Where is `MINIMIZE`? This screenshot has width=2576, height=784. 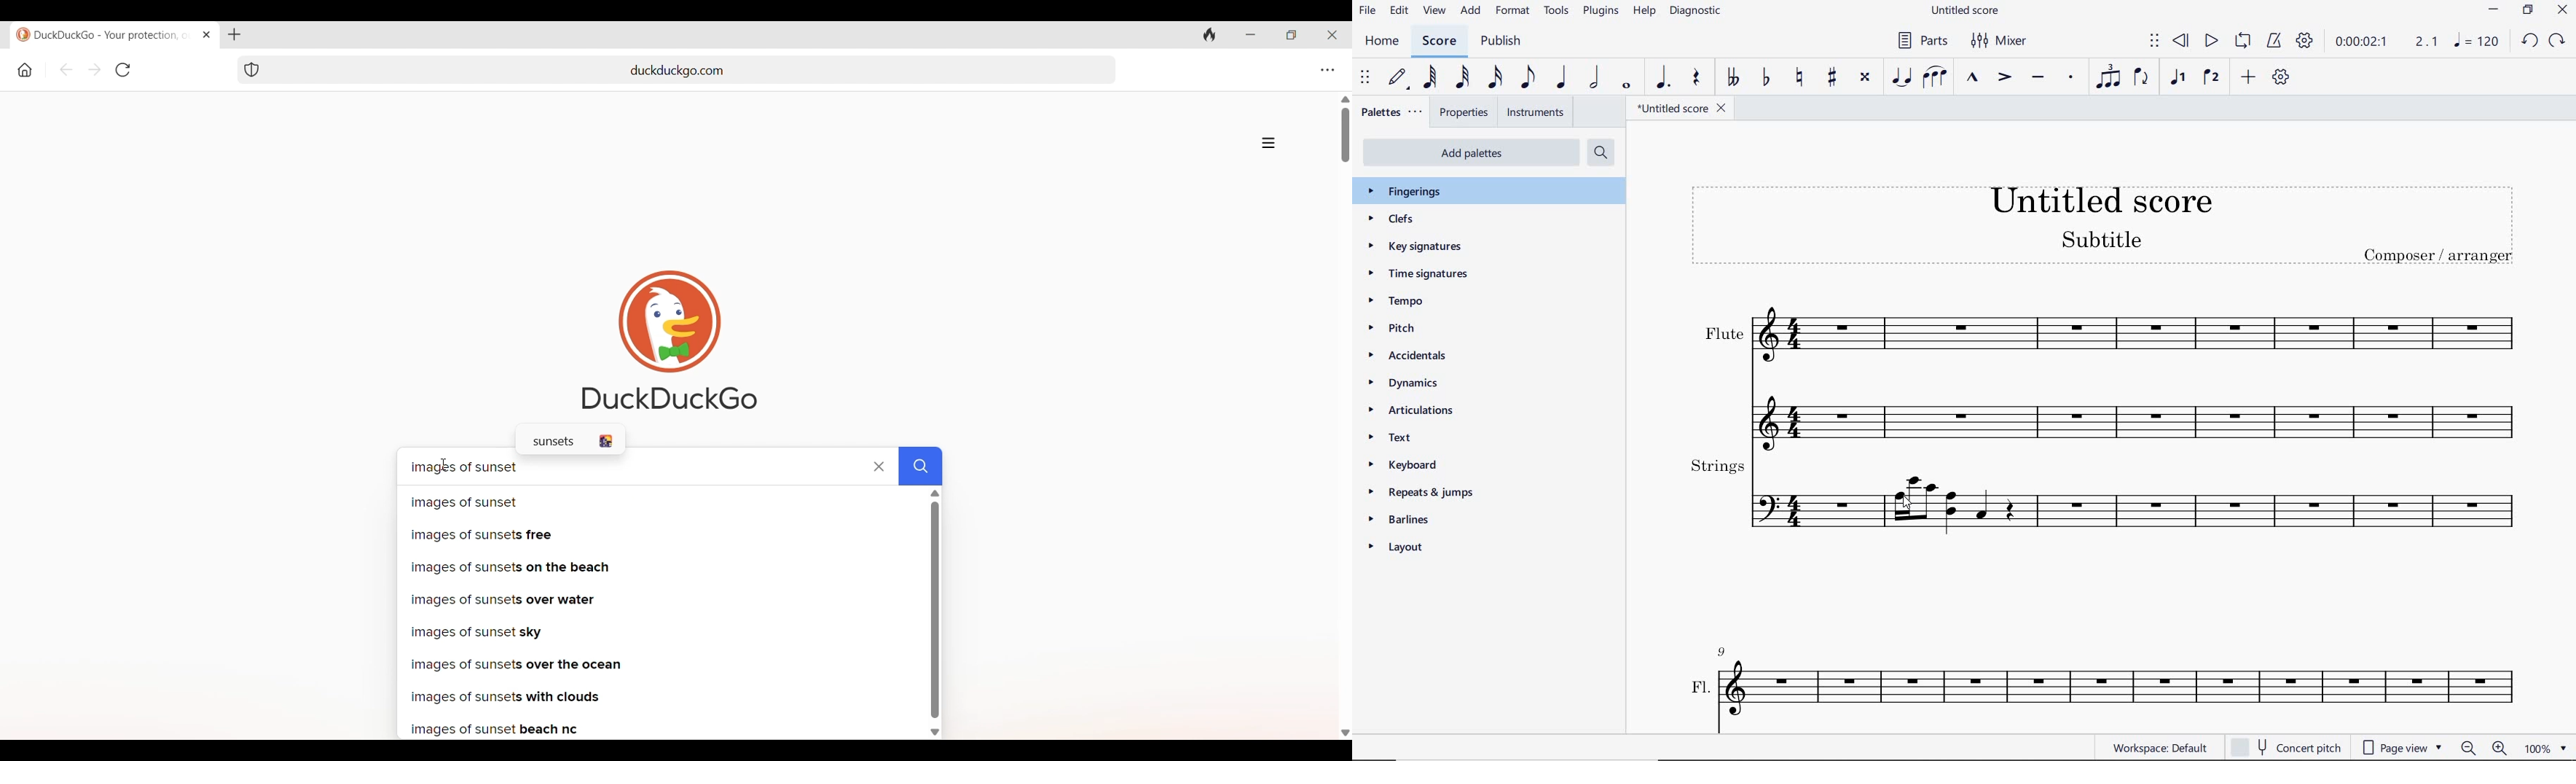 MINIMIZE is located at coordinates (2492, 11).